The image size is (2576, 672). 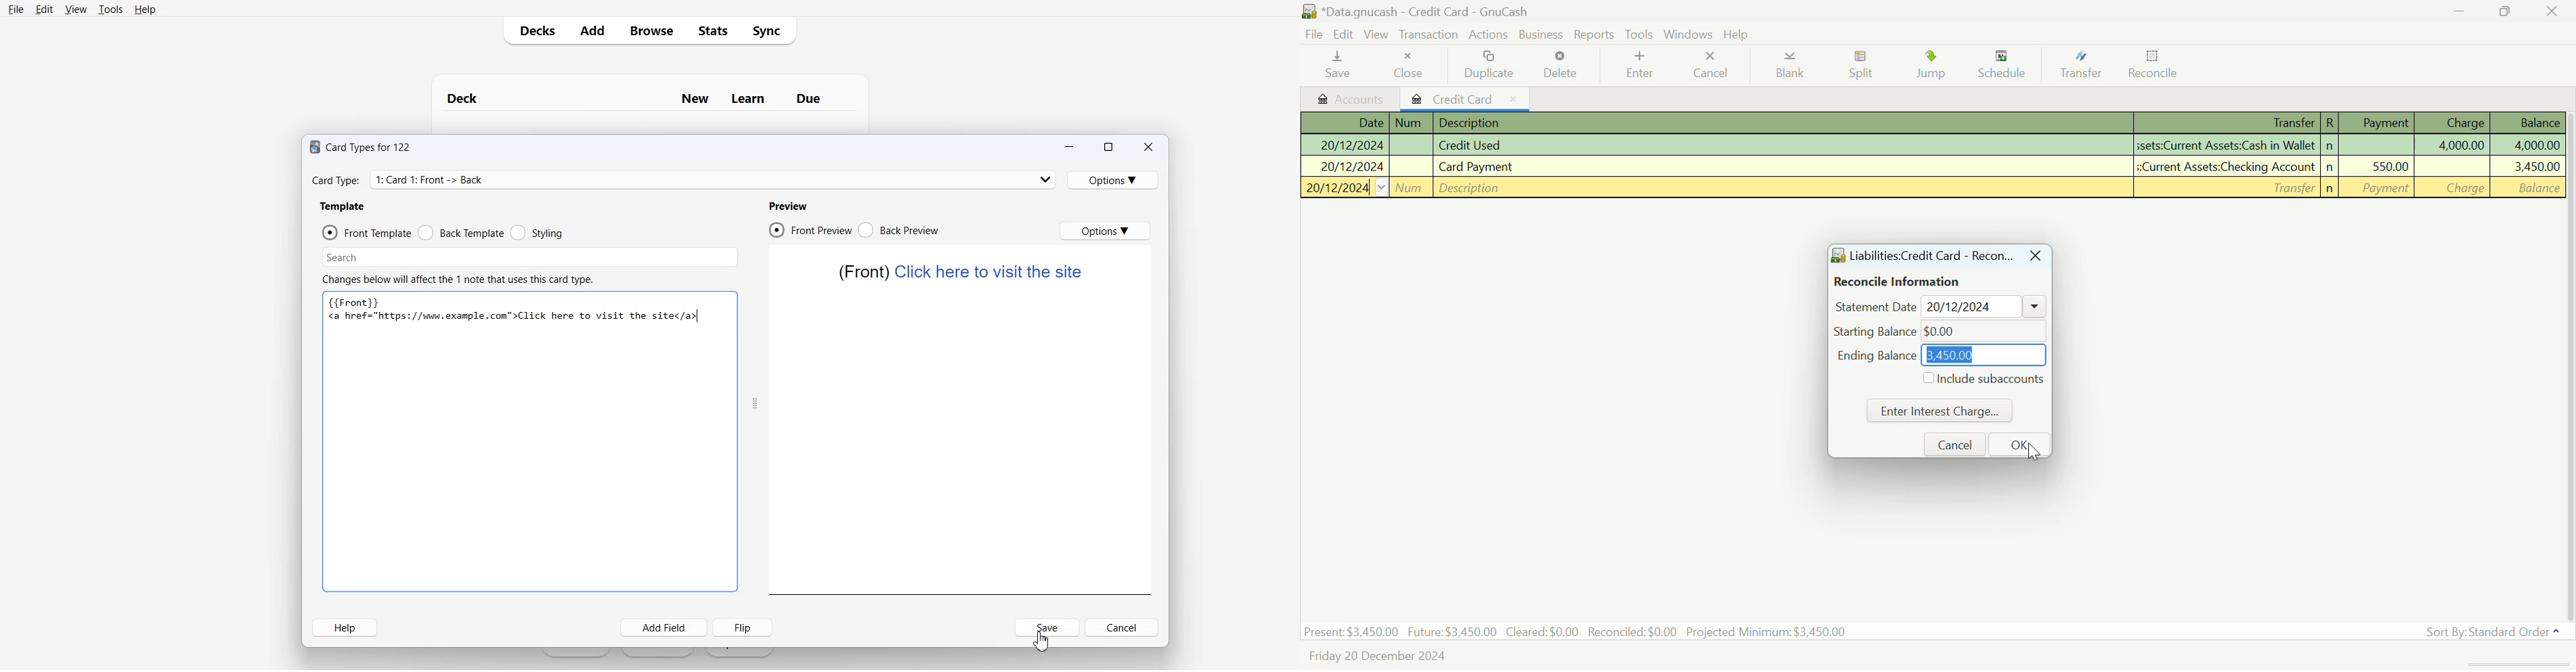 I want to click on Restore Down, so click(x=2461, y=11).